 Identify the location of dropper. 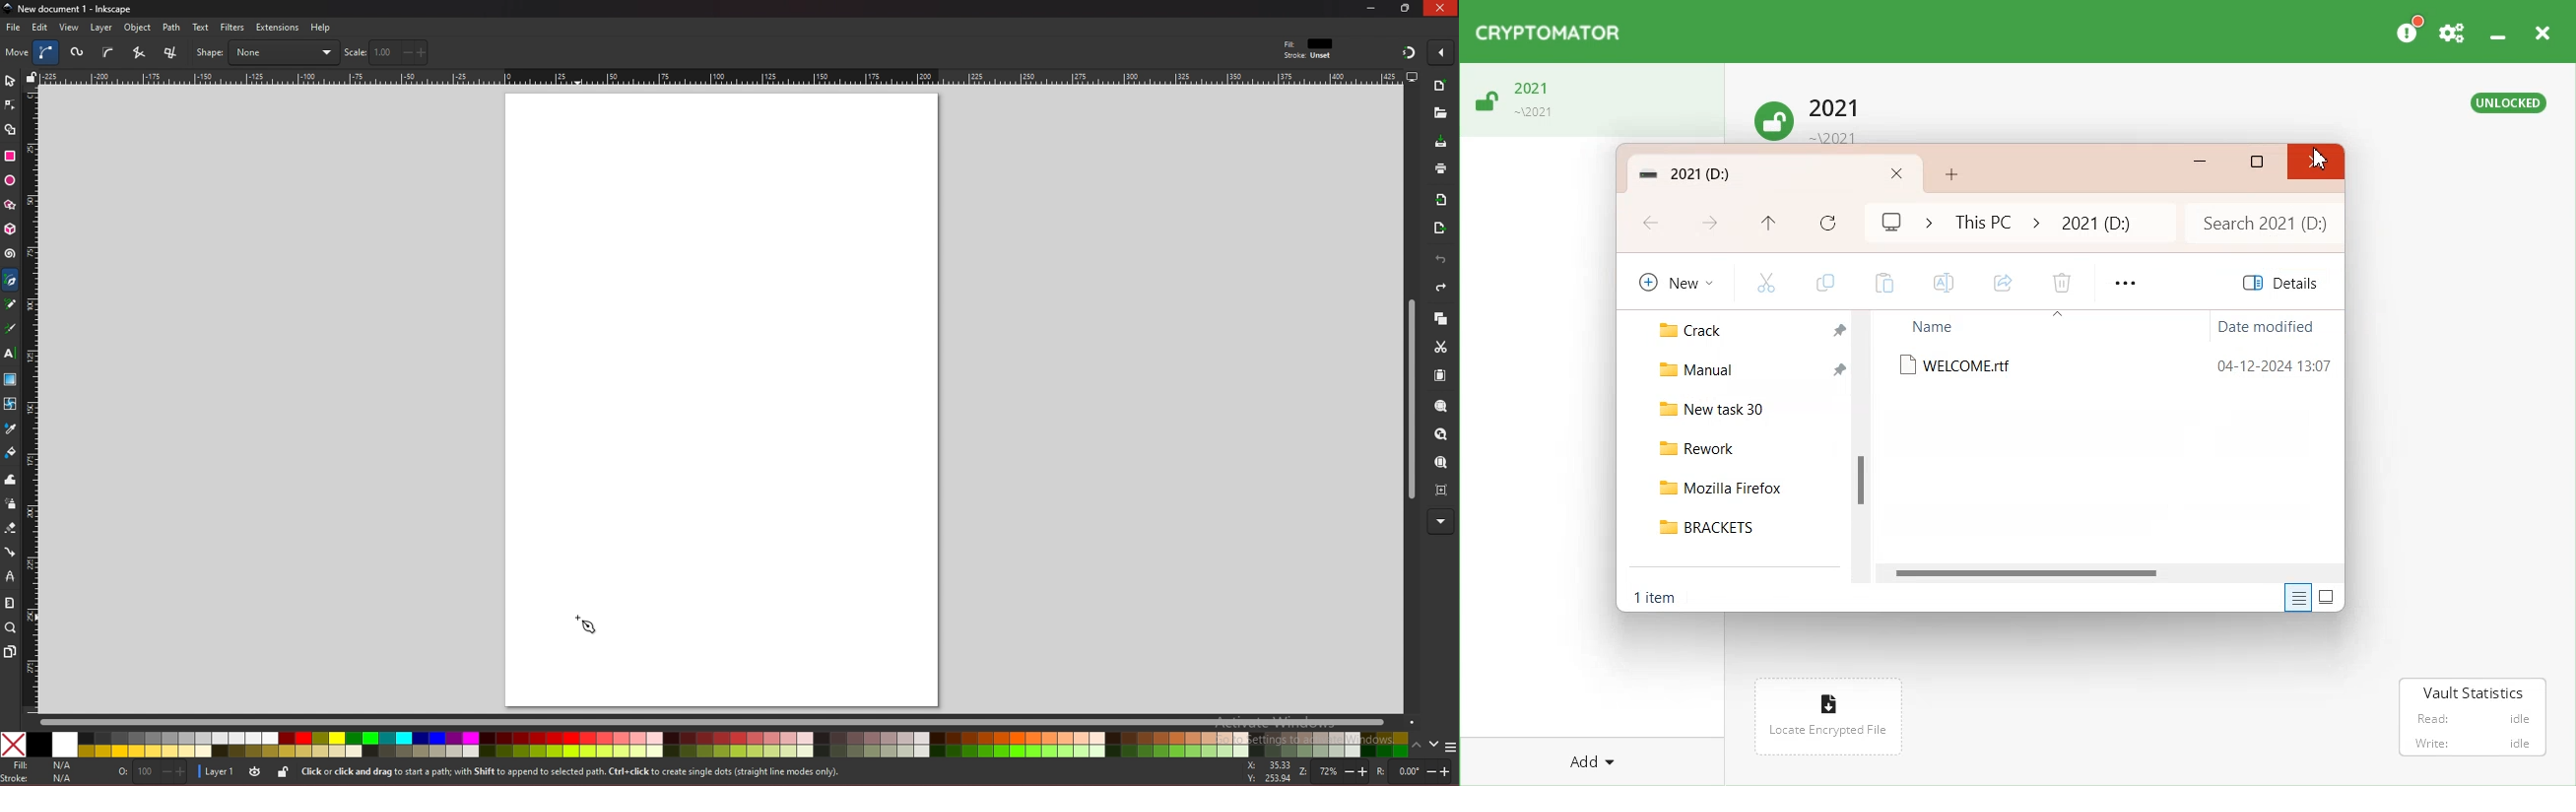
(11, 429).